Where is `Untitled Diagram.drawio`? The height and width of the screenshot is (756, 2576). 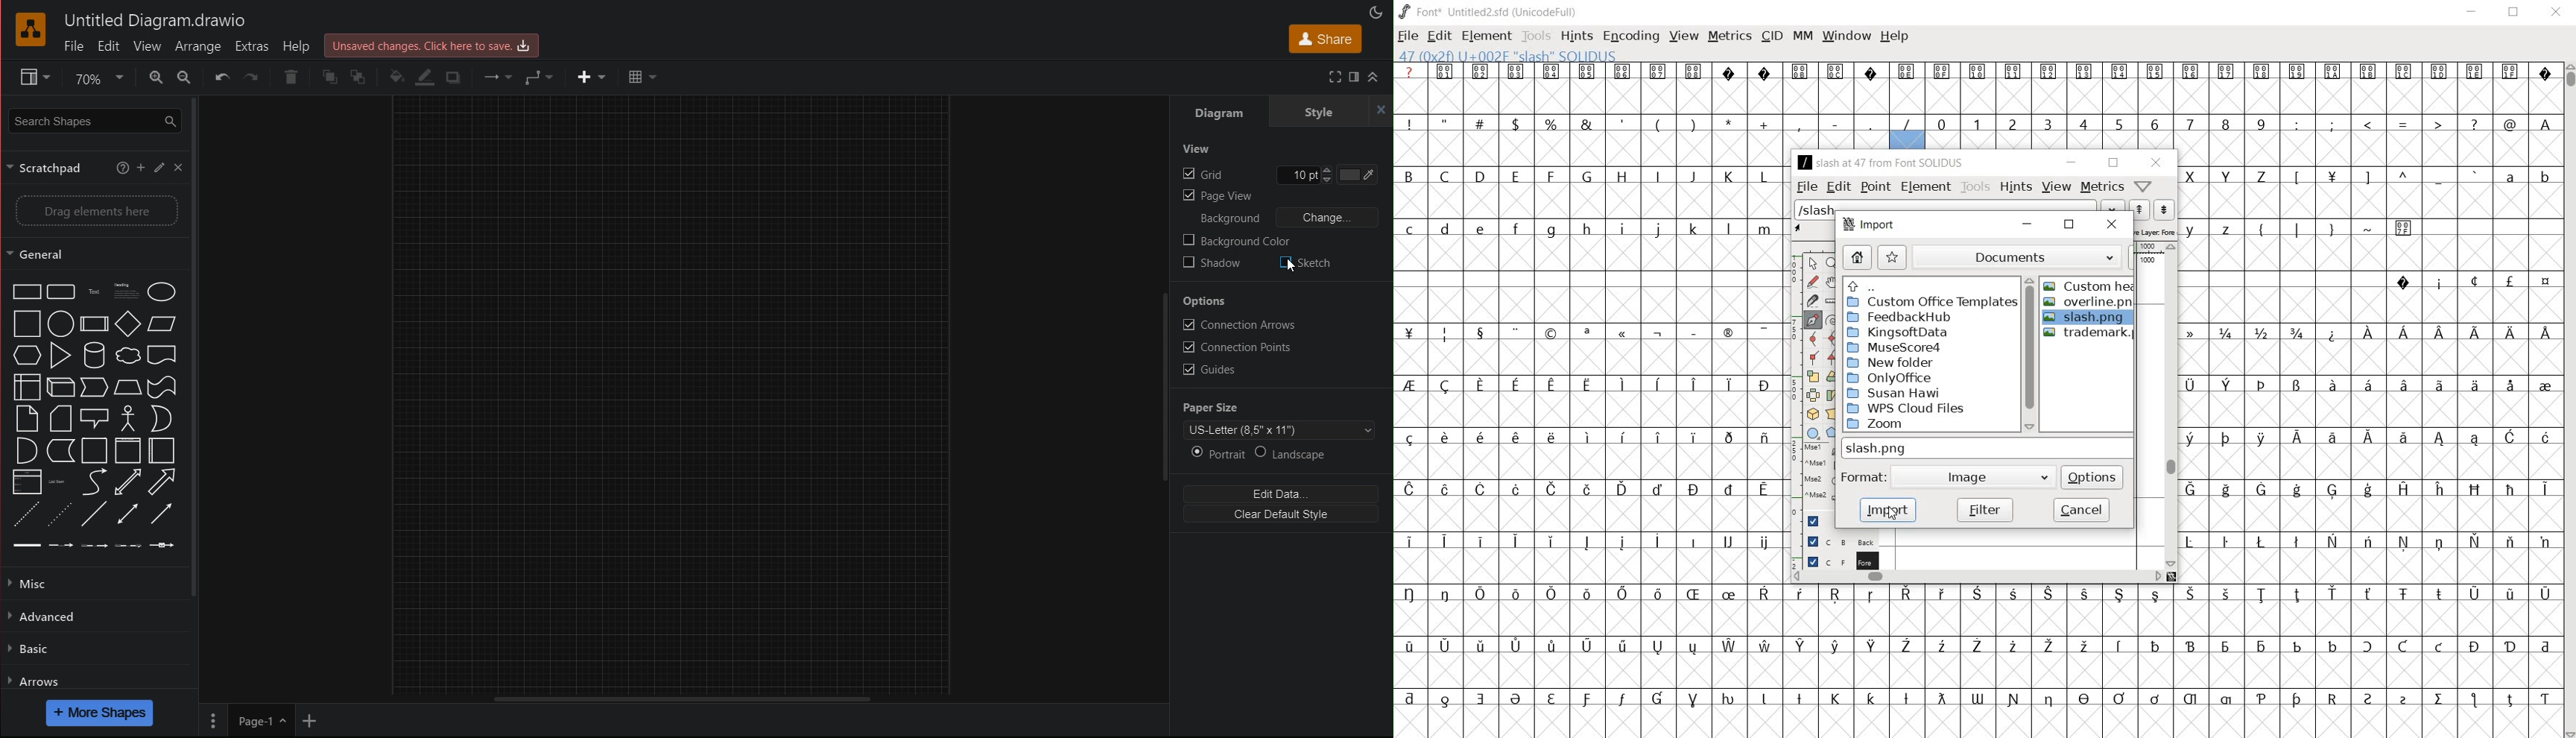 Untitled Diagram.drawio is located at coordinates (154, 20).